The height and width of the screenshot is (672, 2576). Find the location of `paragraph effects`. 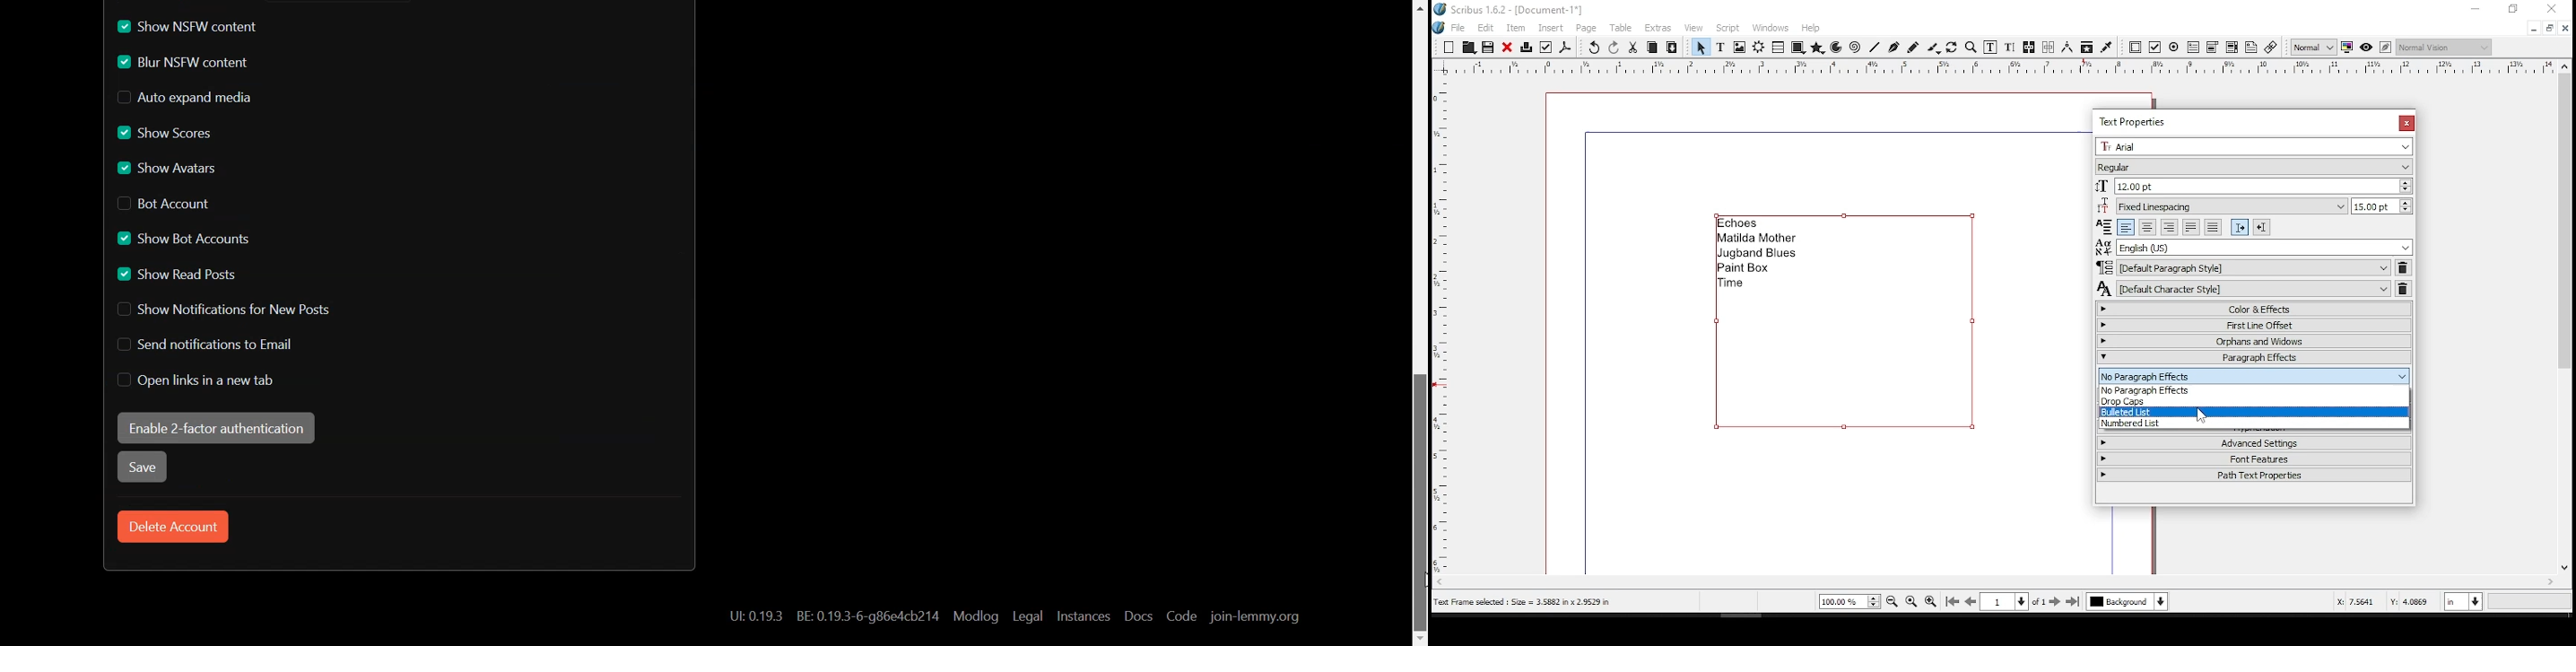

paragraph effects is located at coordinates (2255, 357).